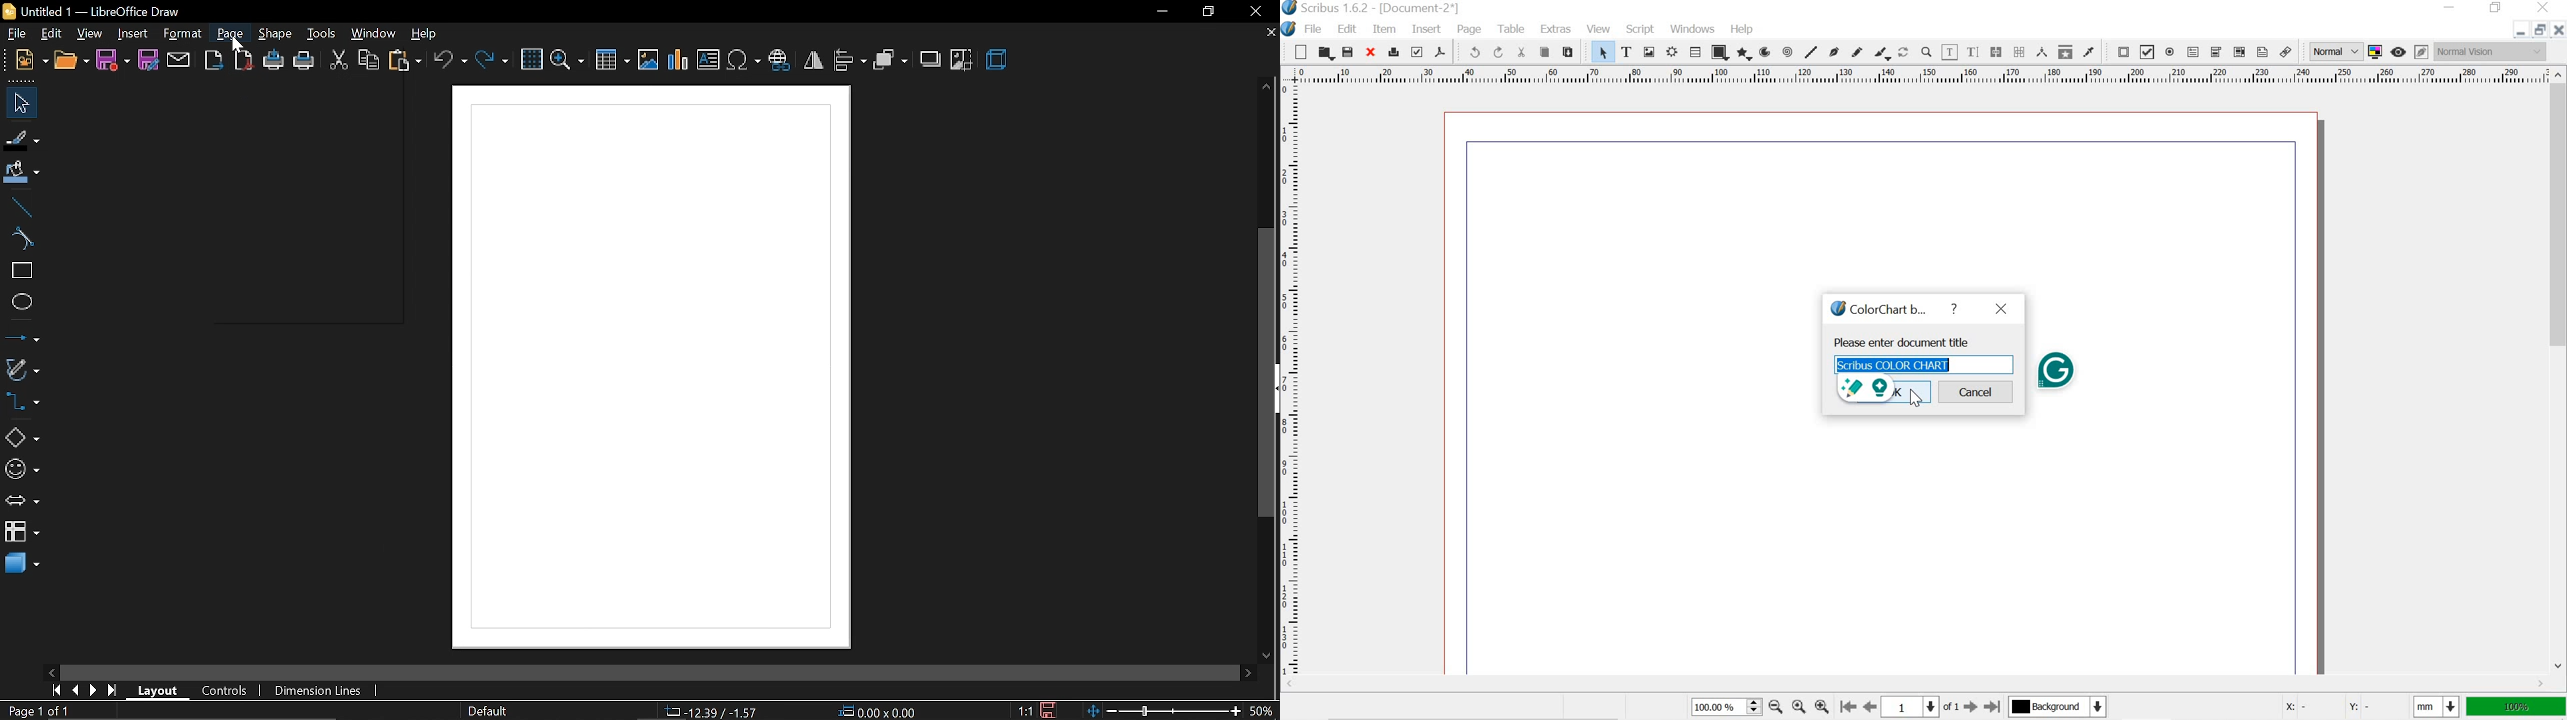 The height and width of the screenshot is (728, 2576). What do you see at coordinates (18, 35) in the screenshot?
I see `file` at bounding box center [18, 35].